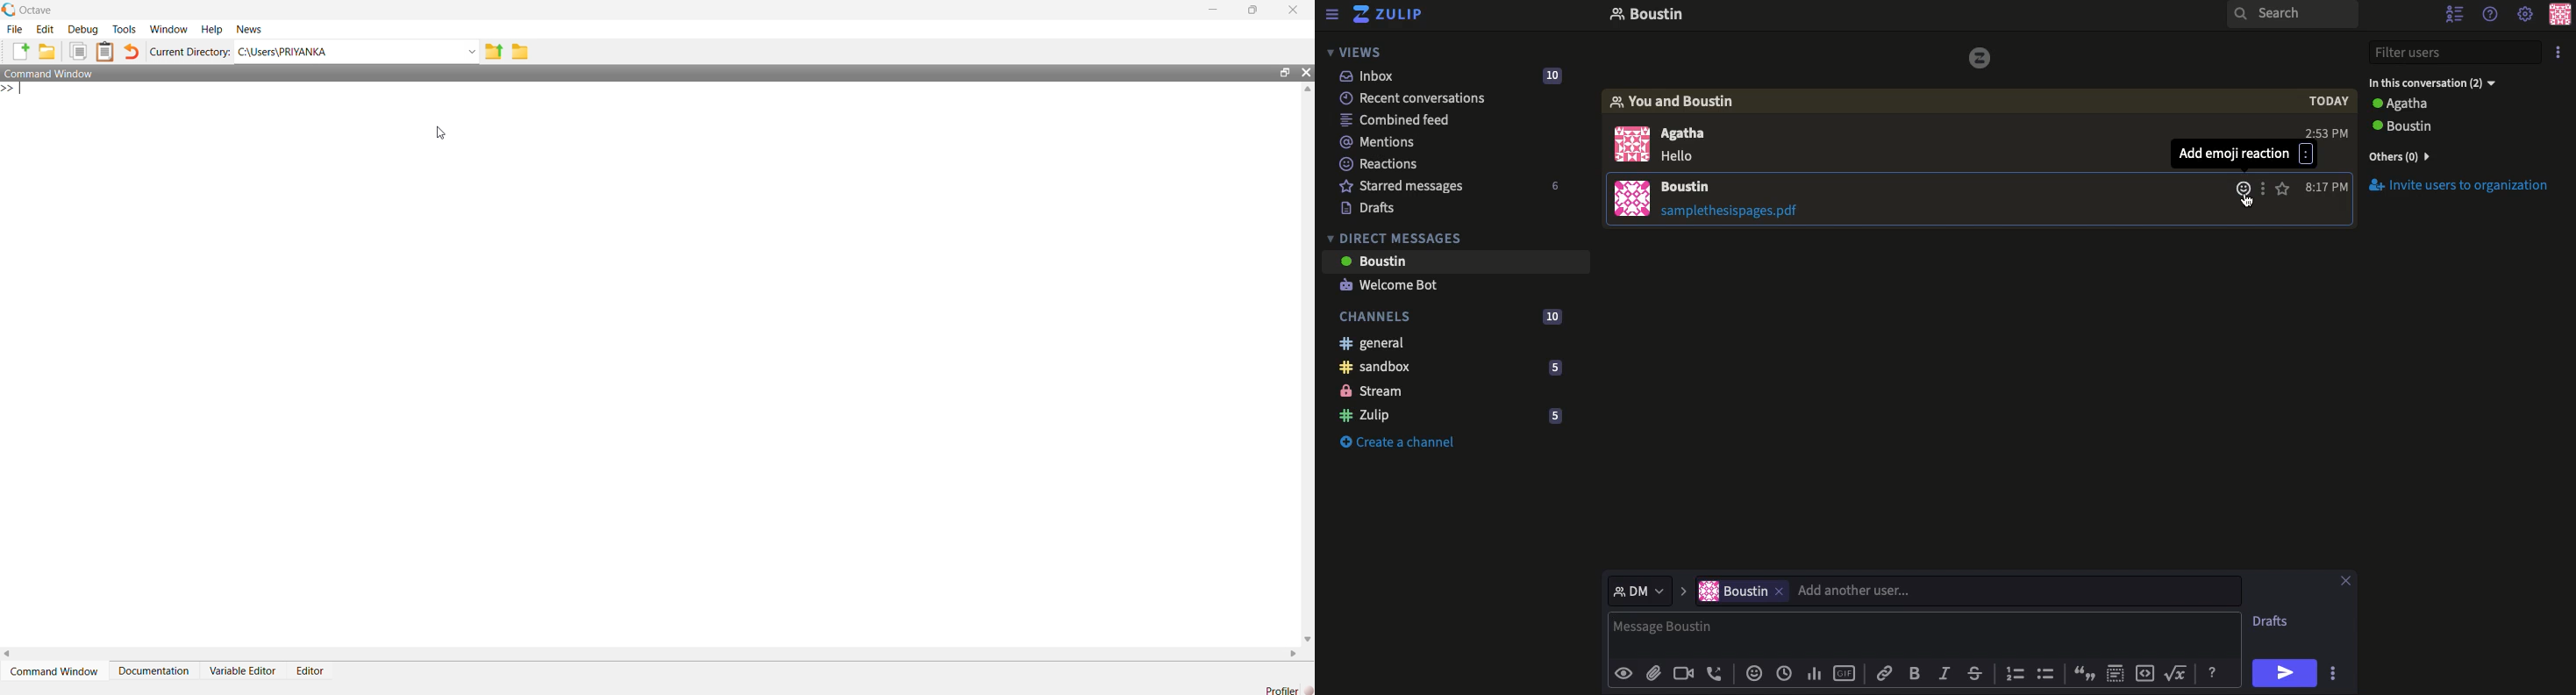  I want to click on close, so click(1780, 591).